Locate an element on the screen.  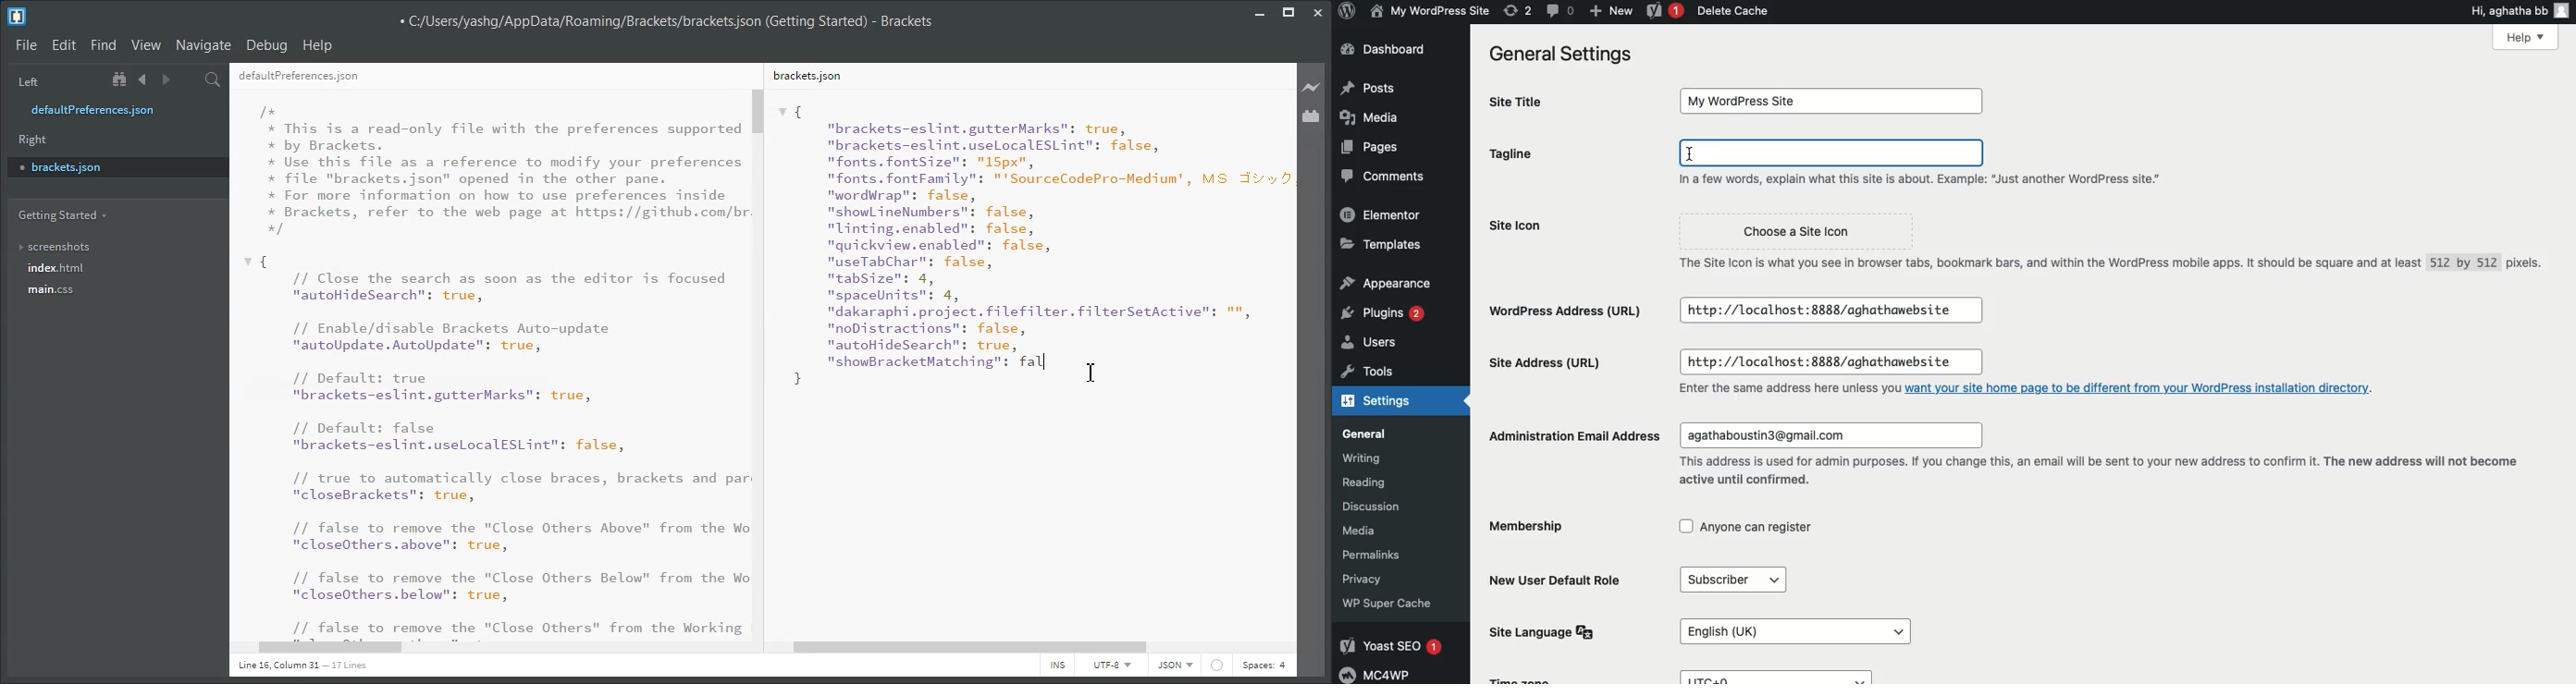
Subscriber is located at coordinates (1731, 578).